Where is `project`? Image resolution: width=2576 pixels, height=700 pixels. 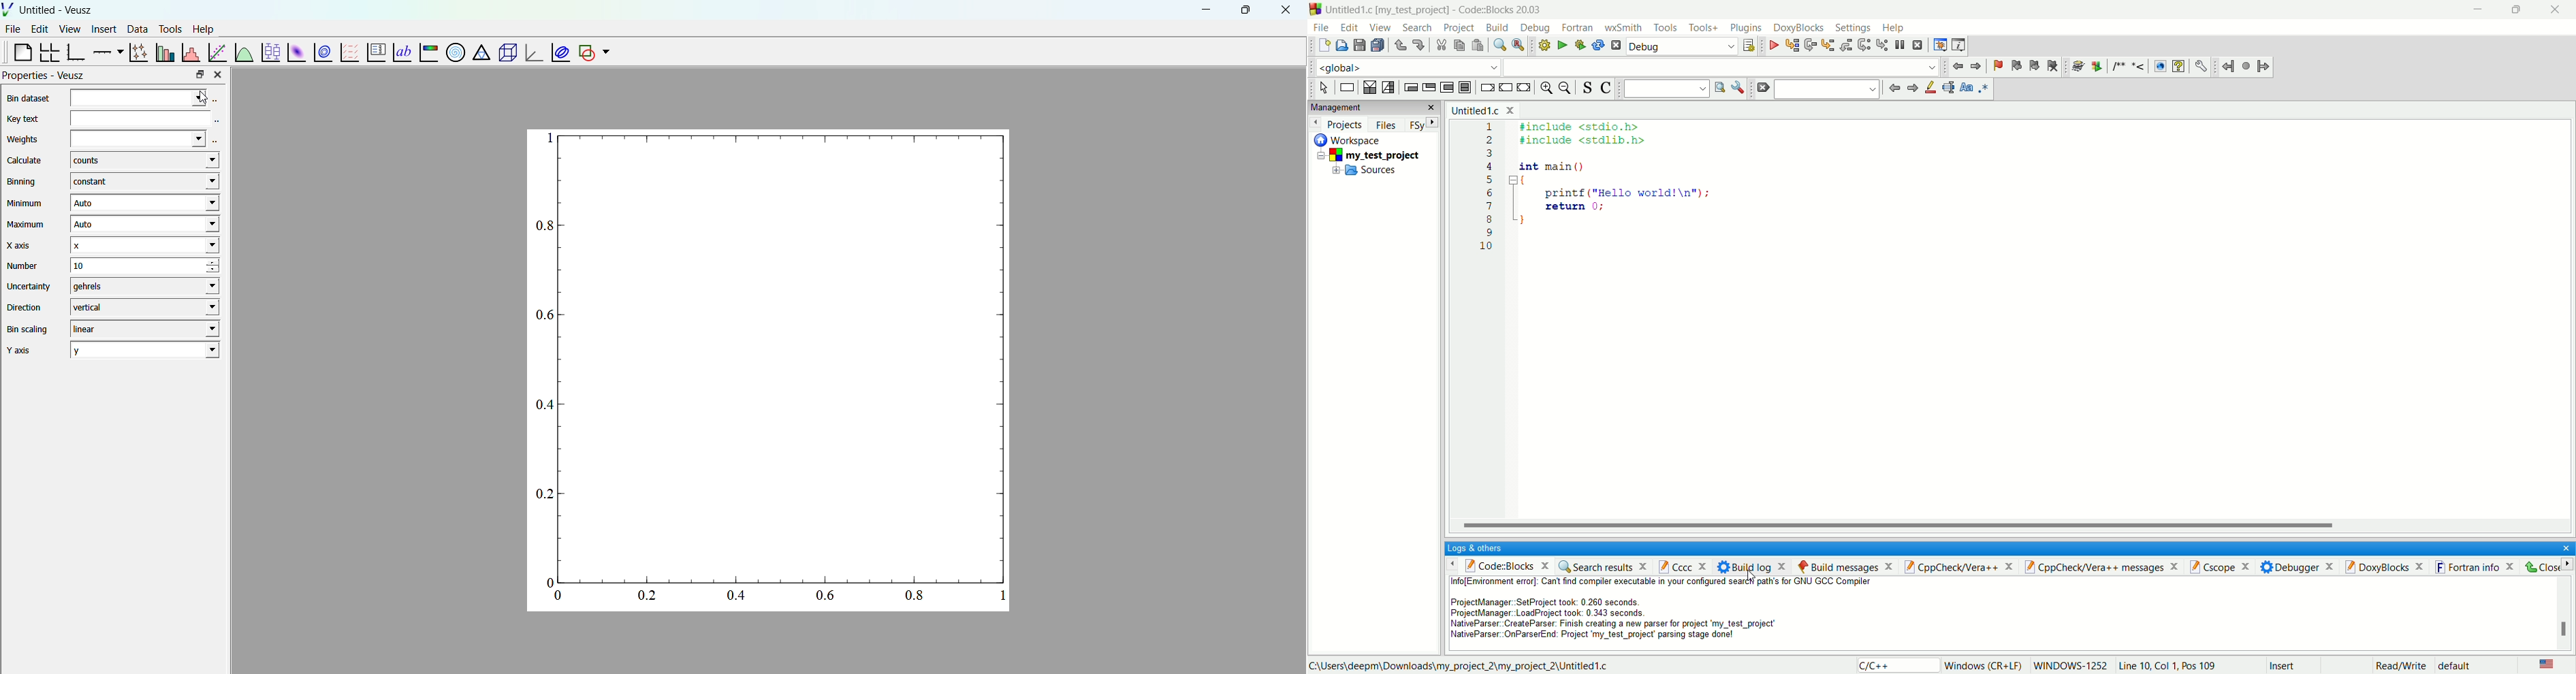 project is located at coordinates (1375, 154).